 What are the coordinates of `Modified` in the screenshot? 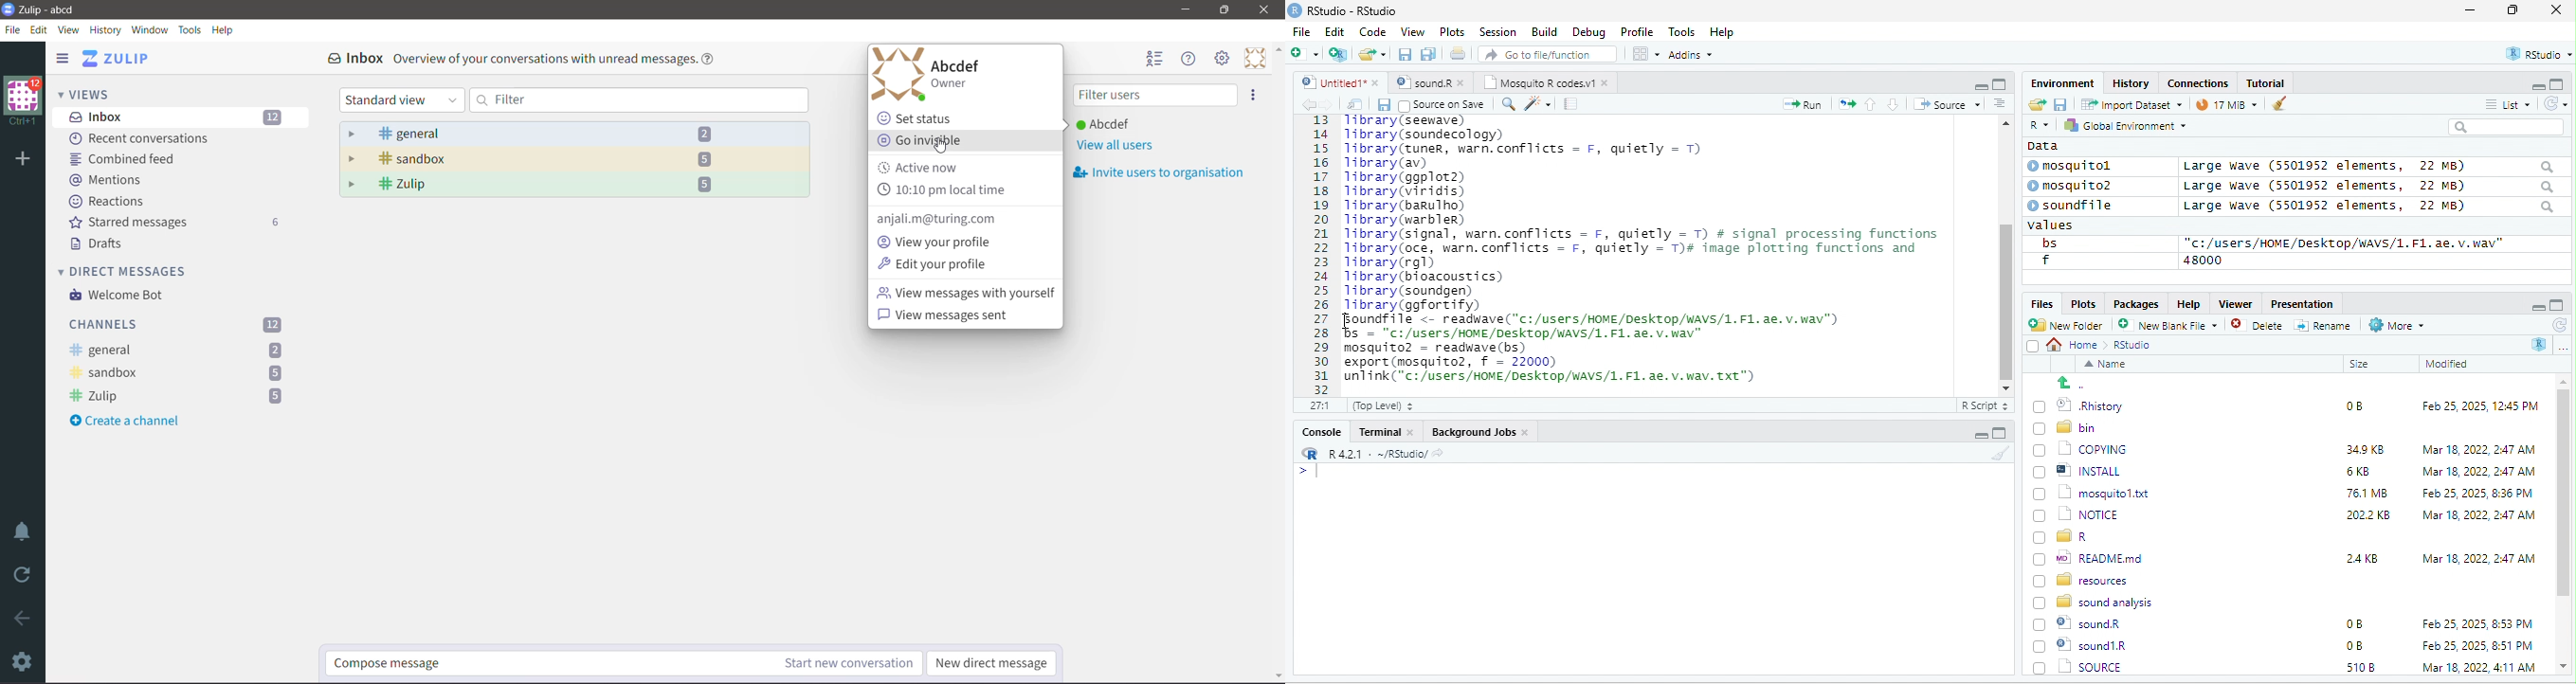 It's located at (2448, 364).